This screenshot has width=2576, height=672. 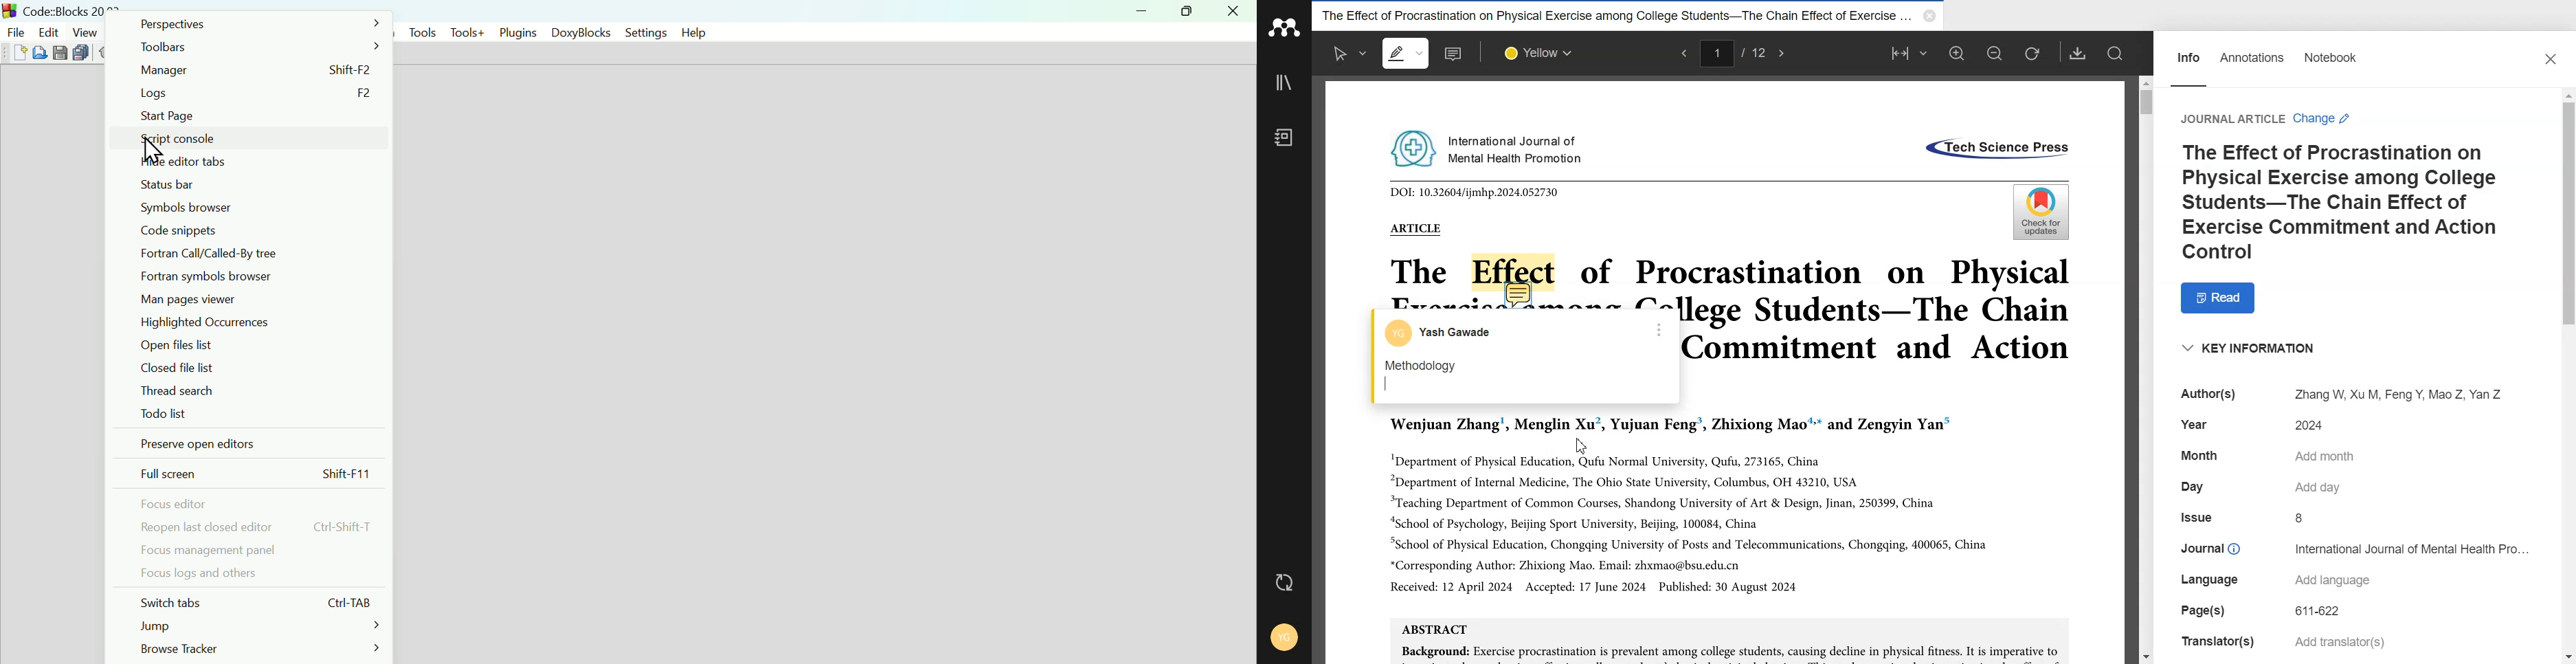 I want to click on Switch tabs, so click(x=253, y=600).